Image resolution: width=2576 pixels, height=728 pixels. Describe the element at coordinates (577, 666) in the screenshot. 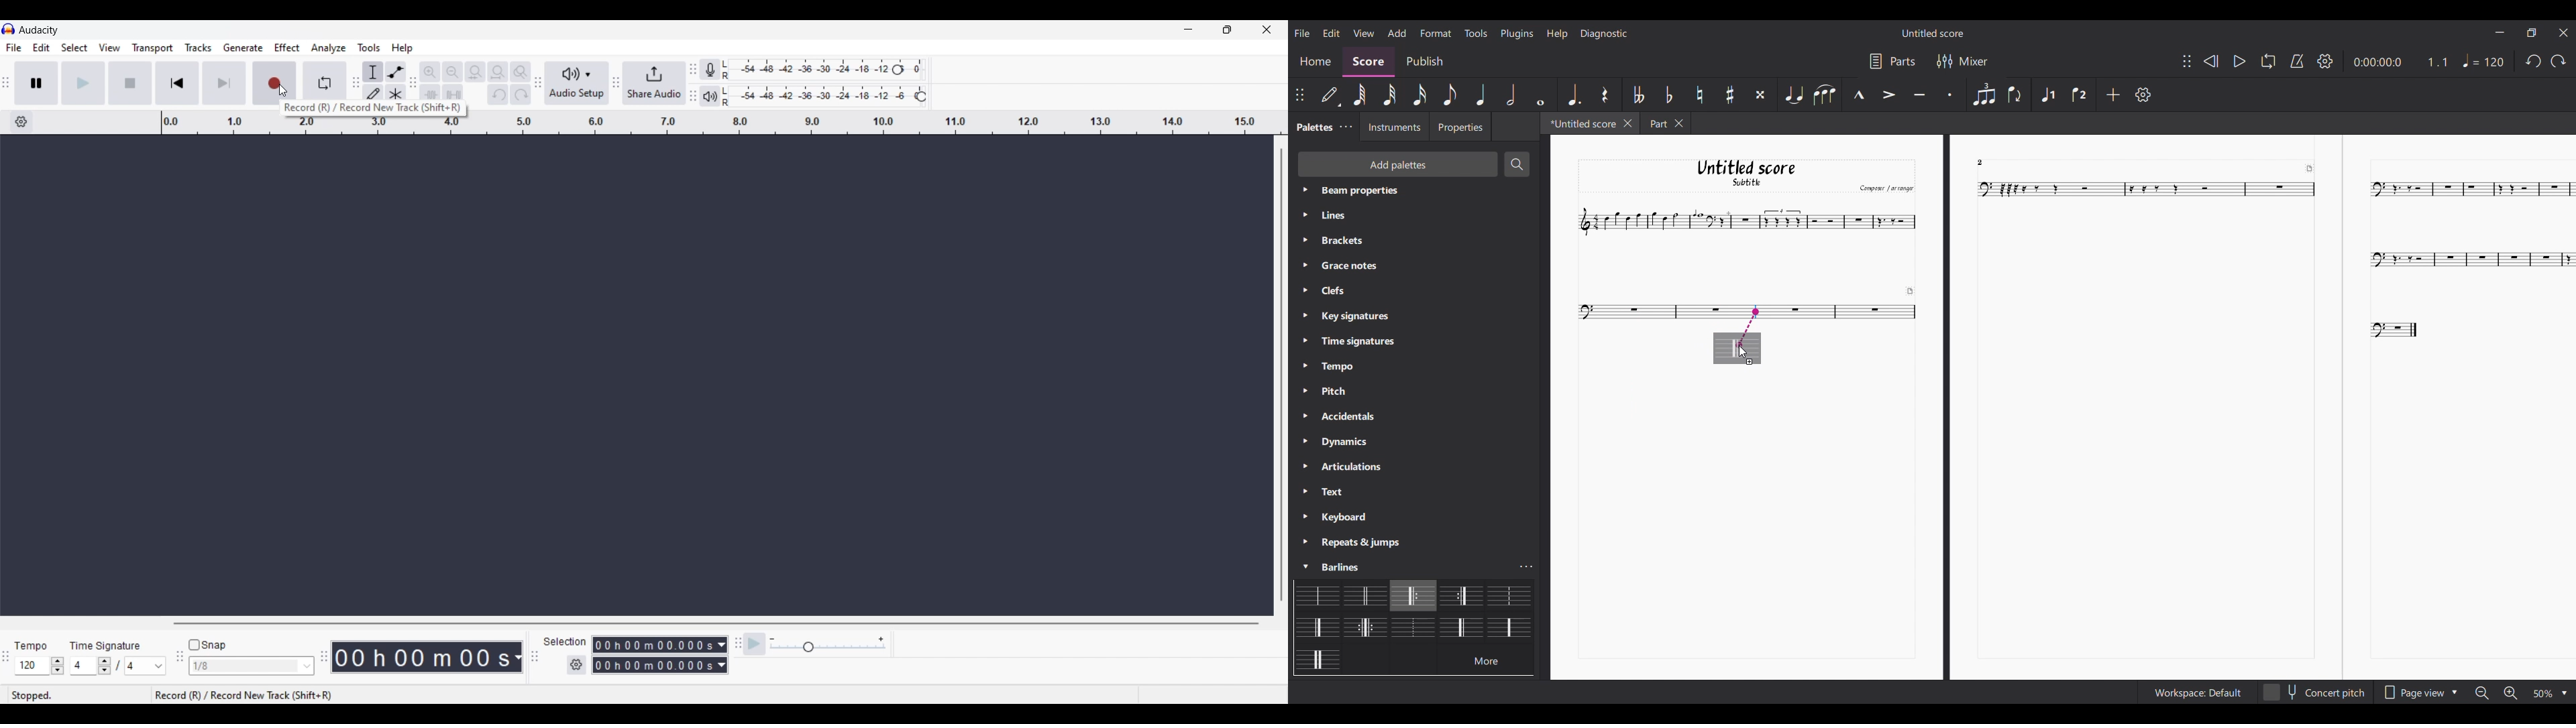

I see `Selection settings` at that location.